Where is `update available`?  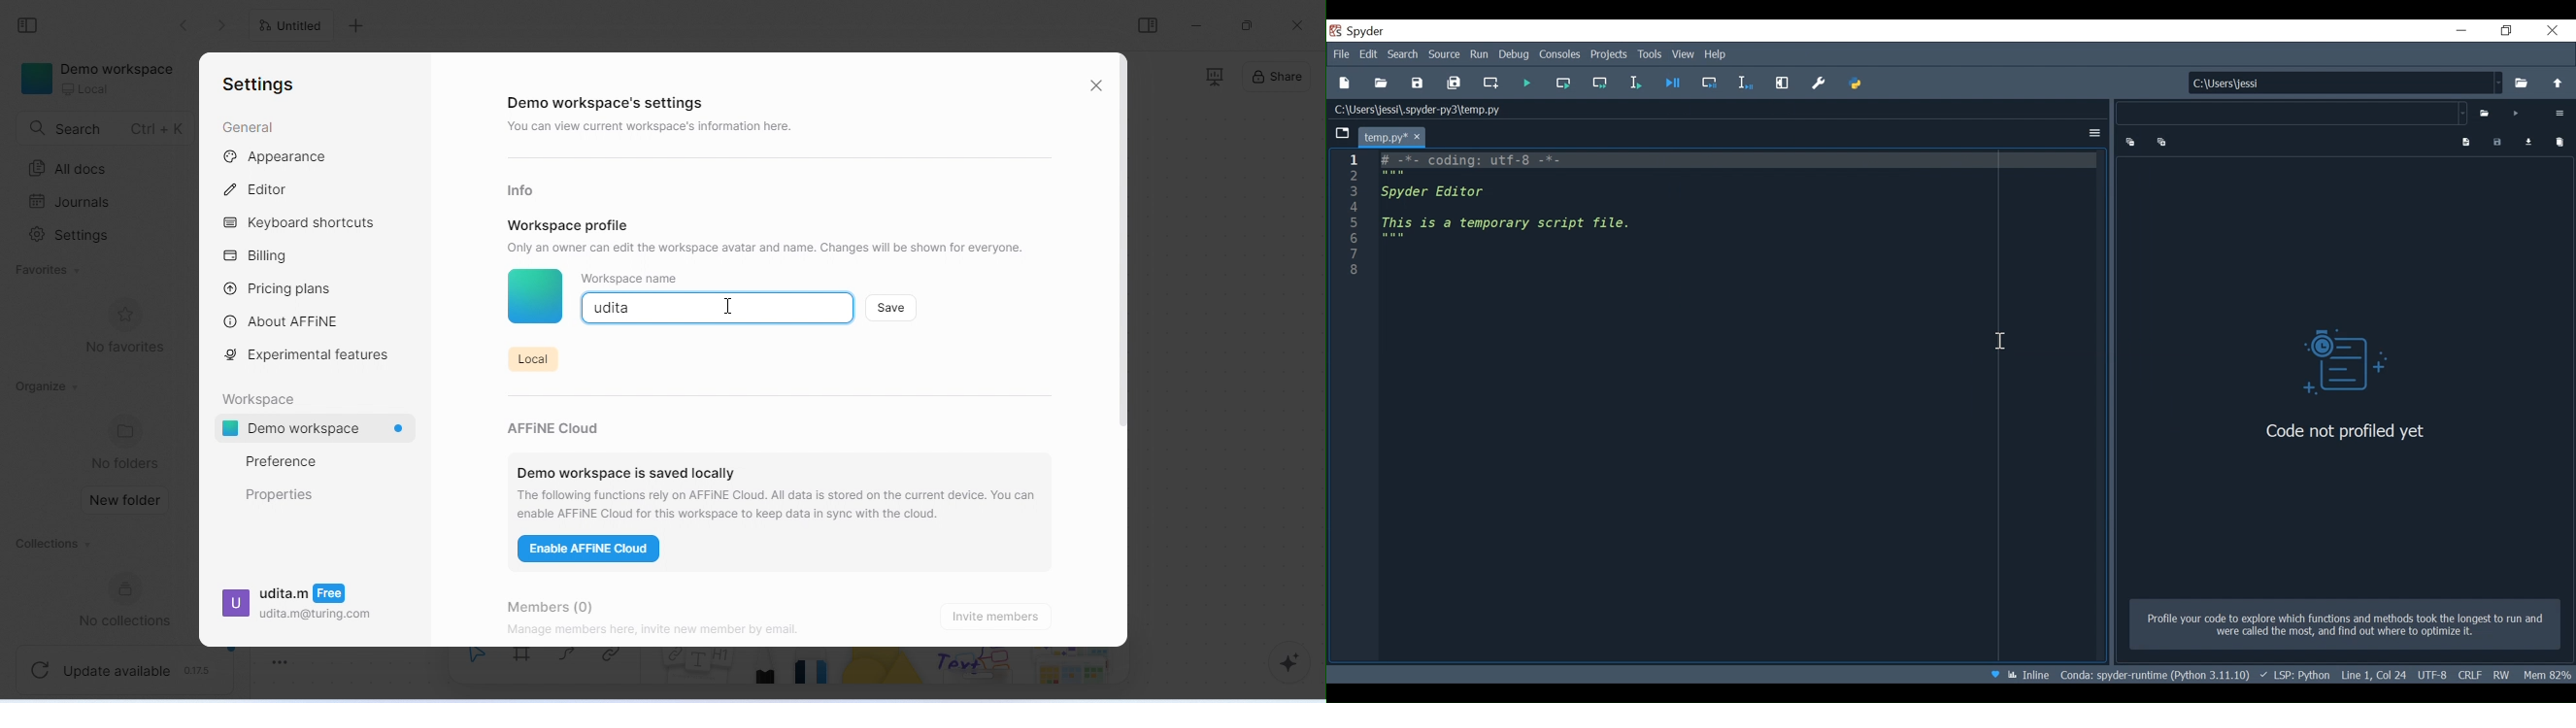
update available is located at coordinates (126, 667).